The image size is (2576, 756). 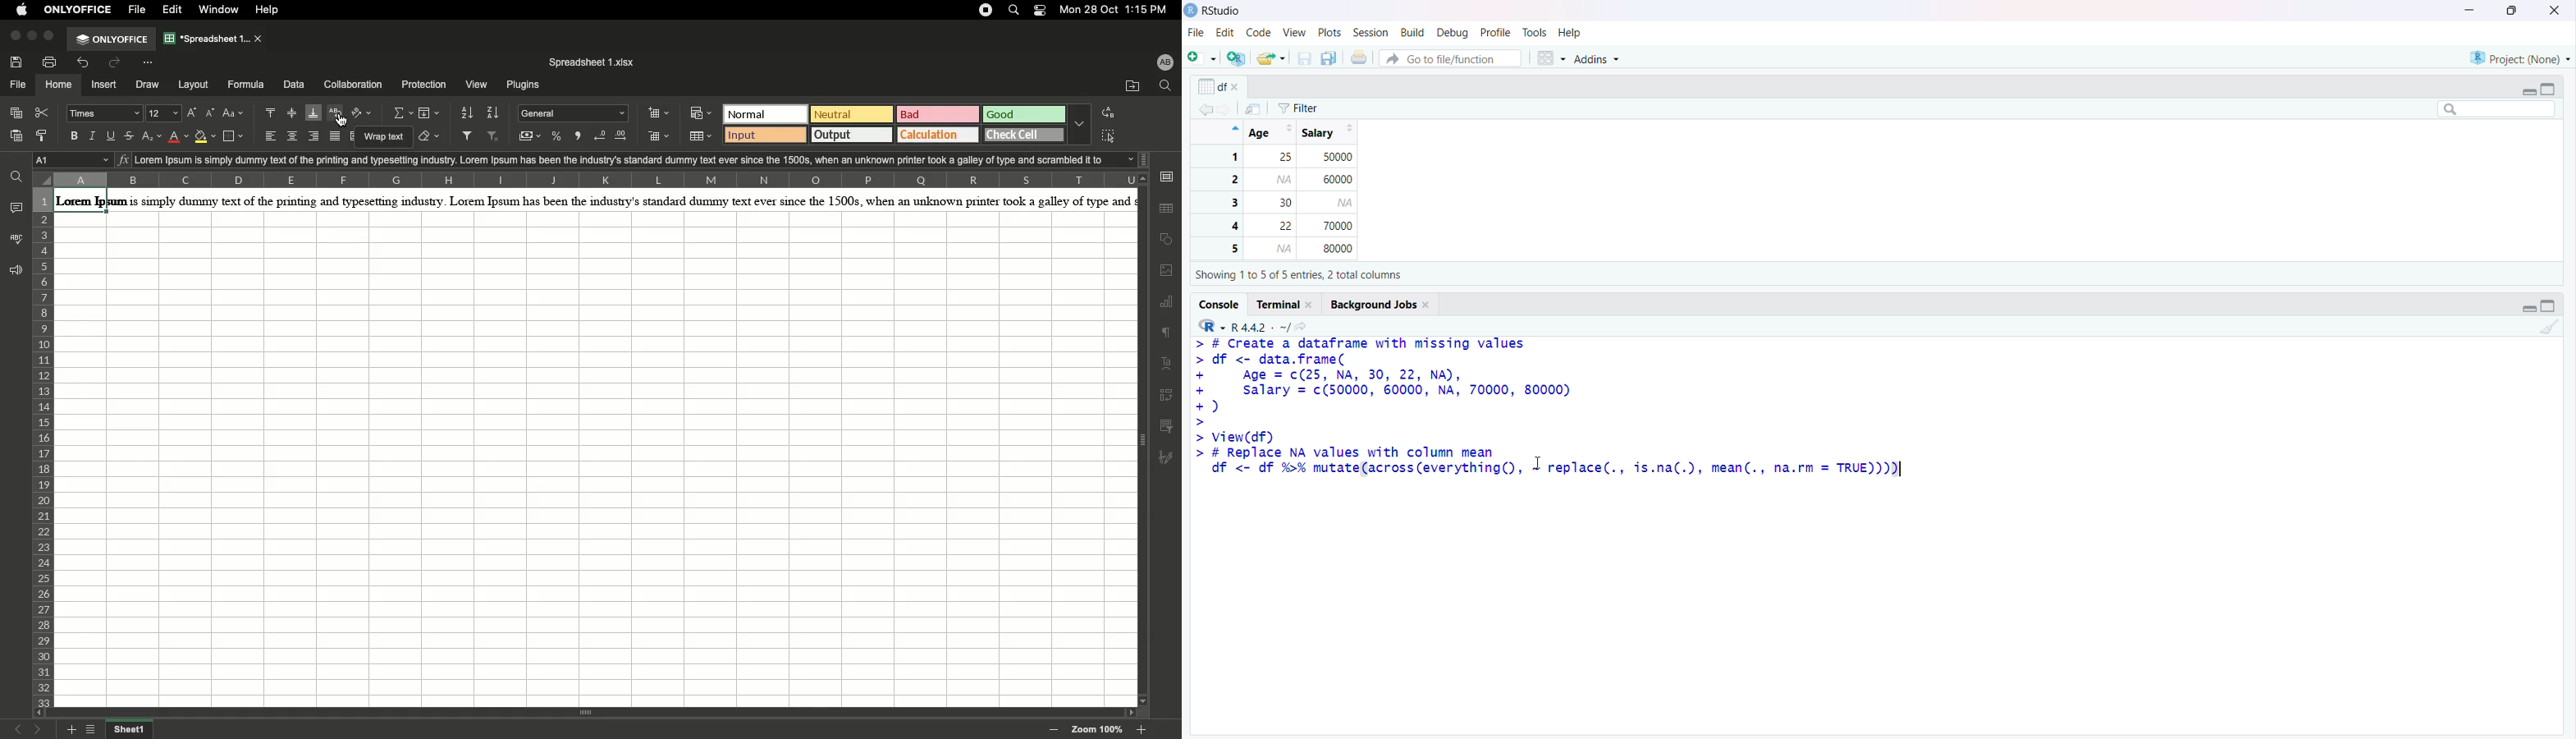 What do you see at coordinates (1597, 57) in the screenshot?
I see `Addins` at bounding box center [1597, 57].